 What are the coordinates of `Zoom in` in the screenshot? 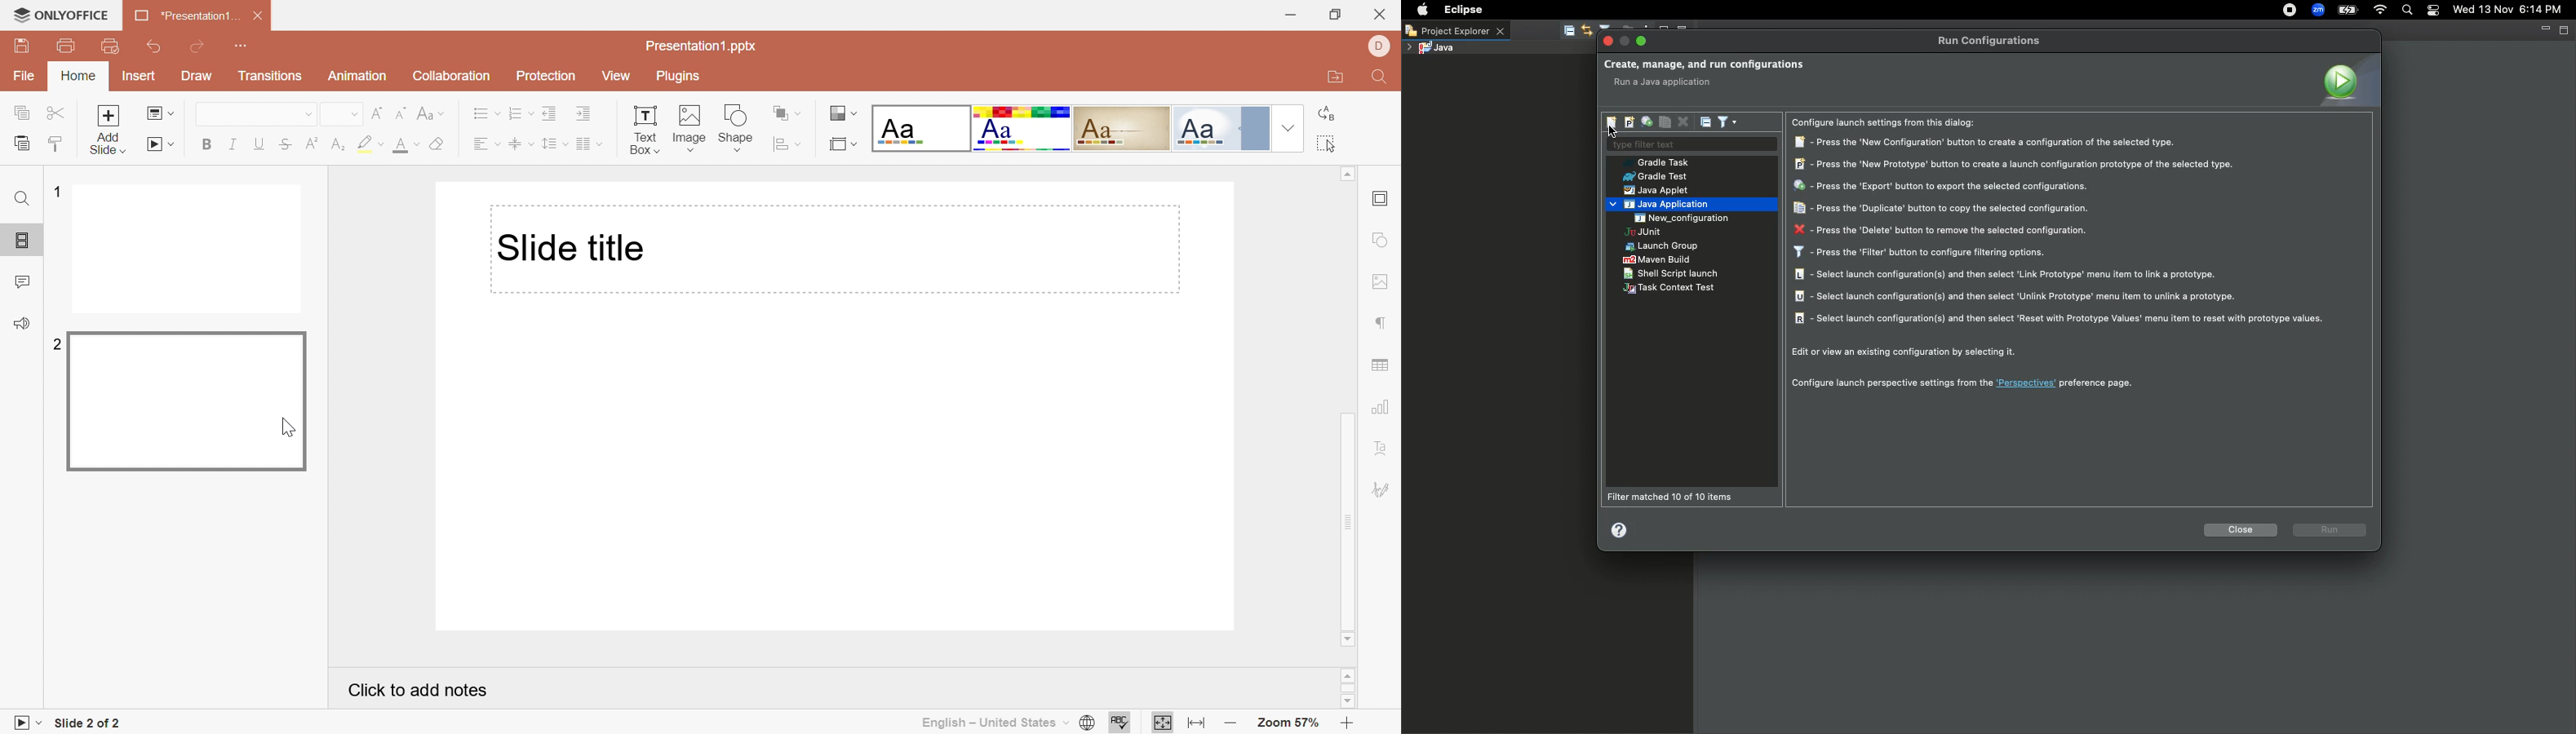 It's located at (1343, 724).